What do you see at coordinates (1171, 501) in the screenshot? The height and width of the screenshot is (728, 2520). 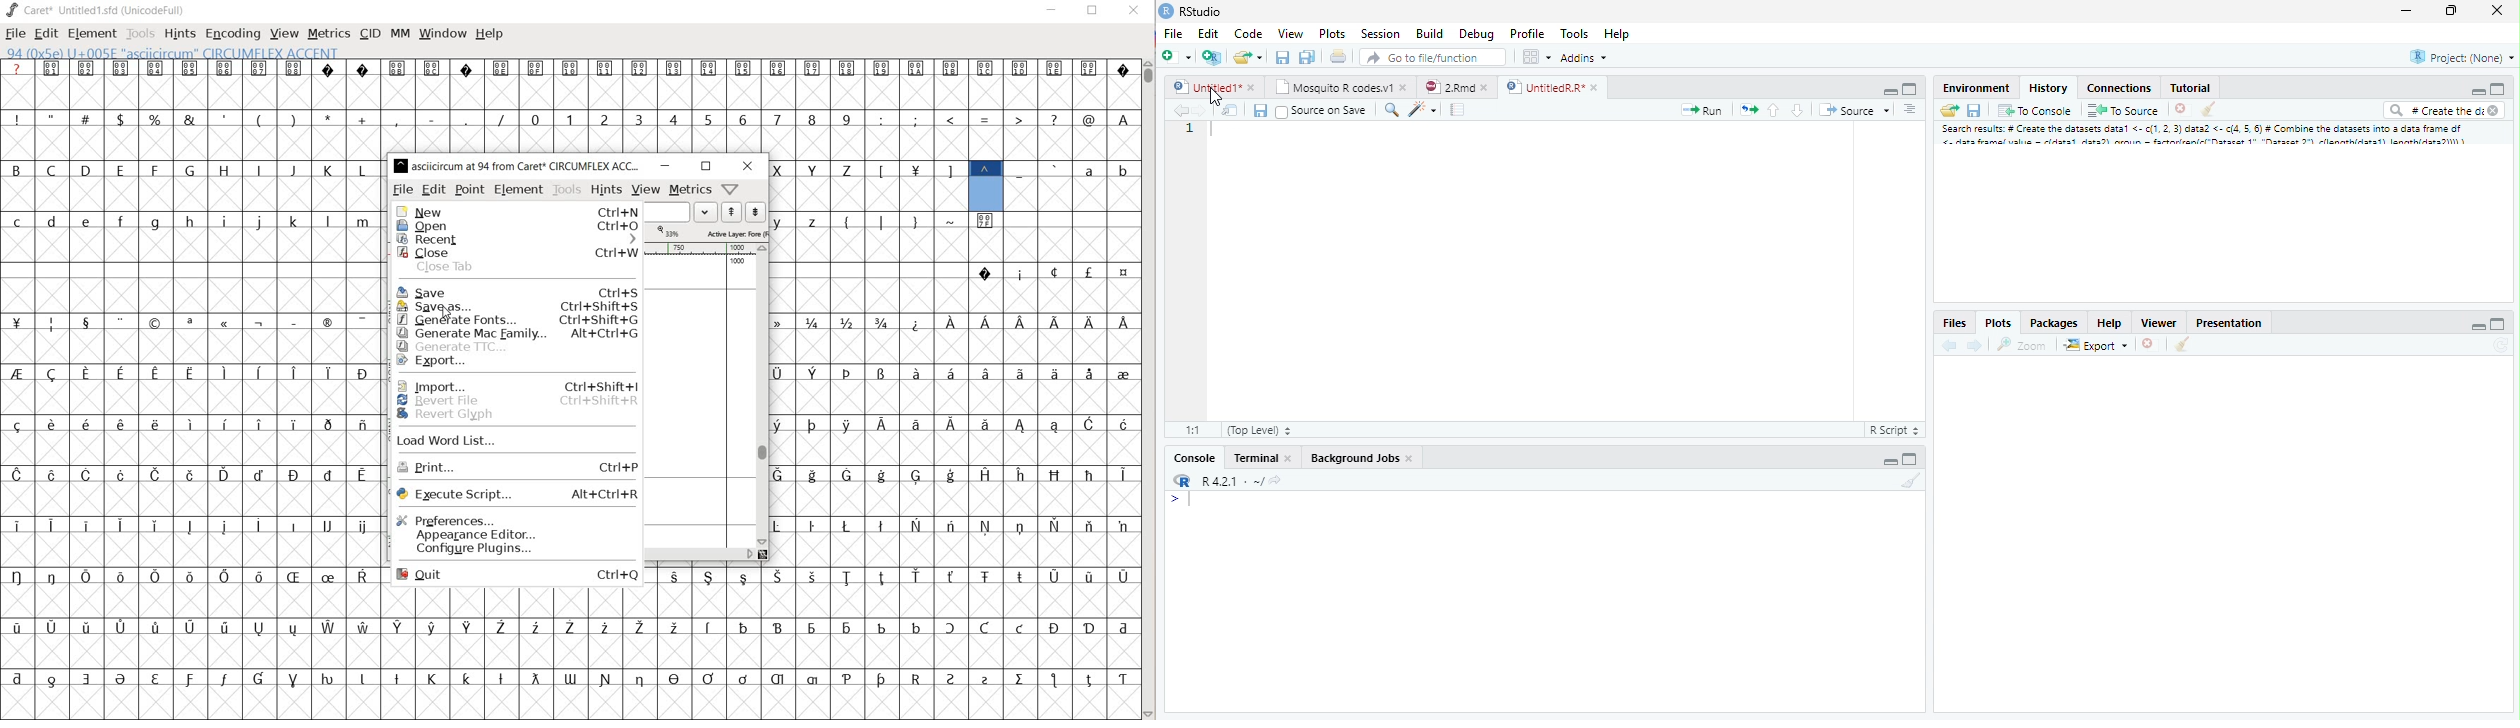 I see `>` at bounding box center [1171, 501].